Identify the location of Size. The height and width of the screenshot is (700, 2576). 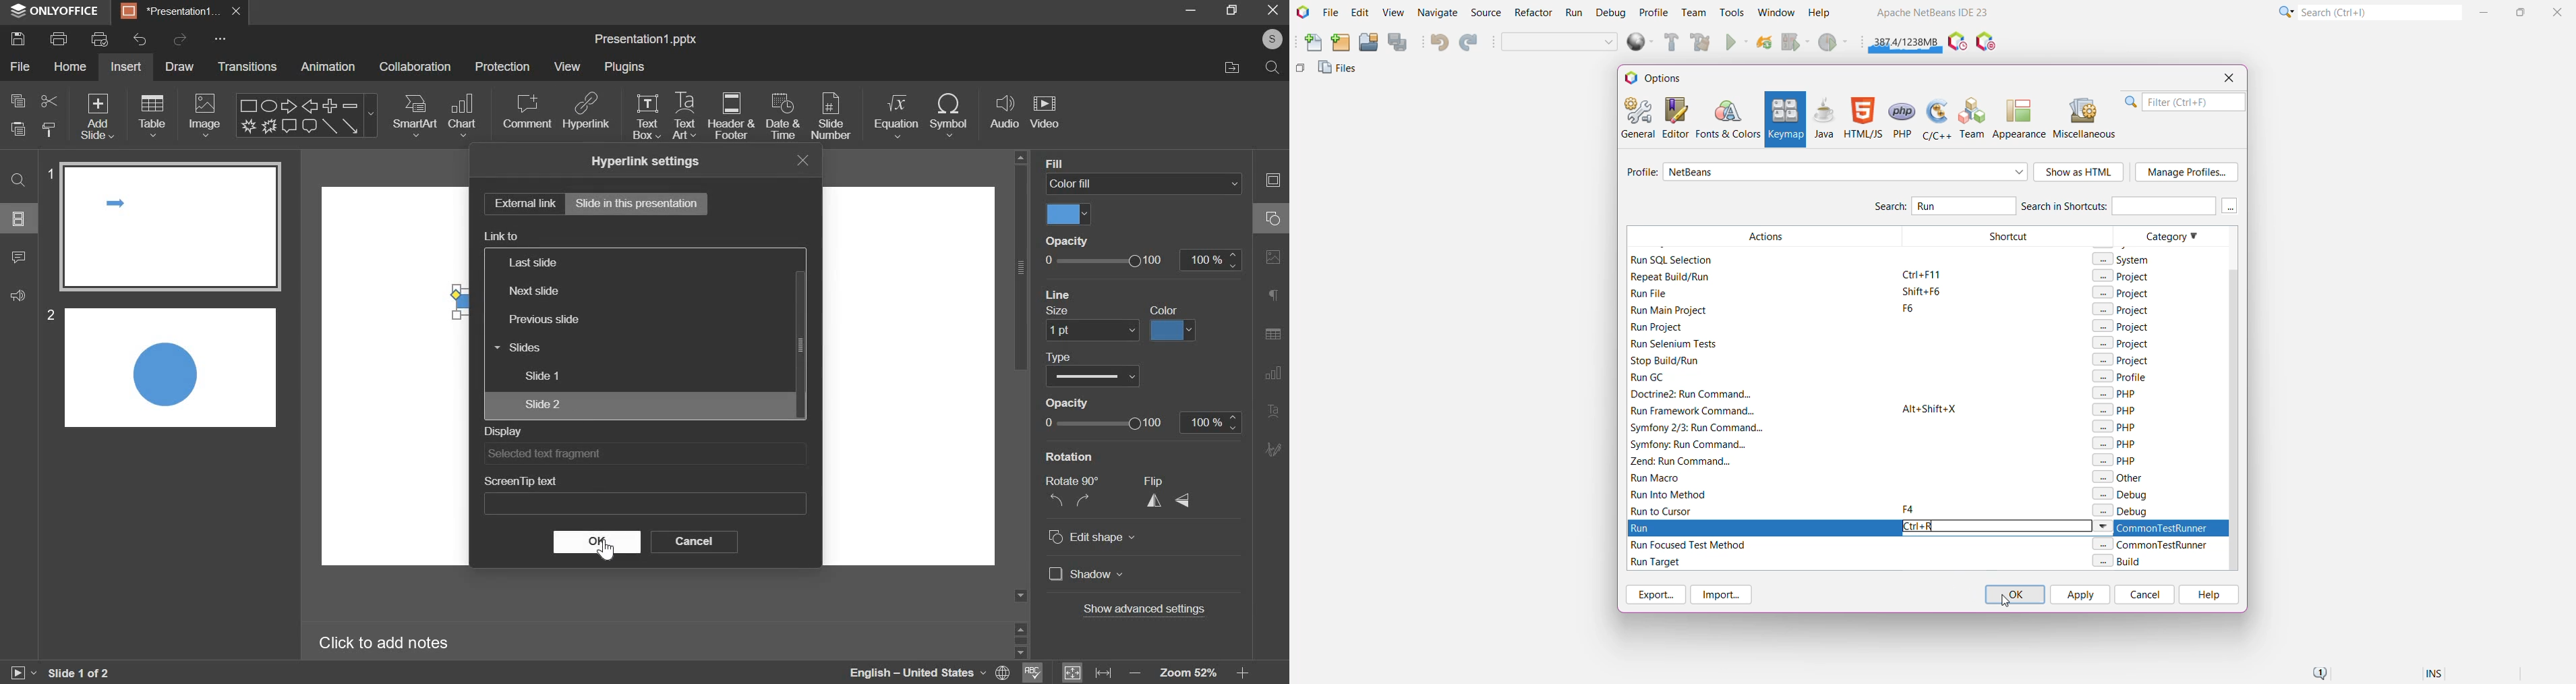
(1059, 311).